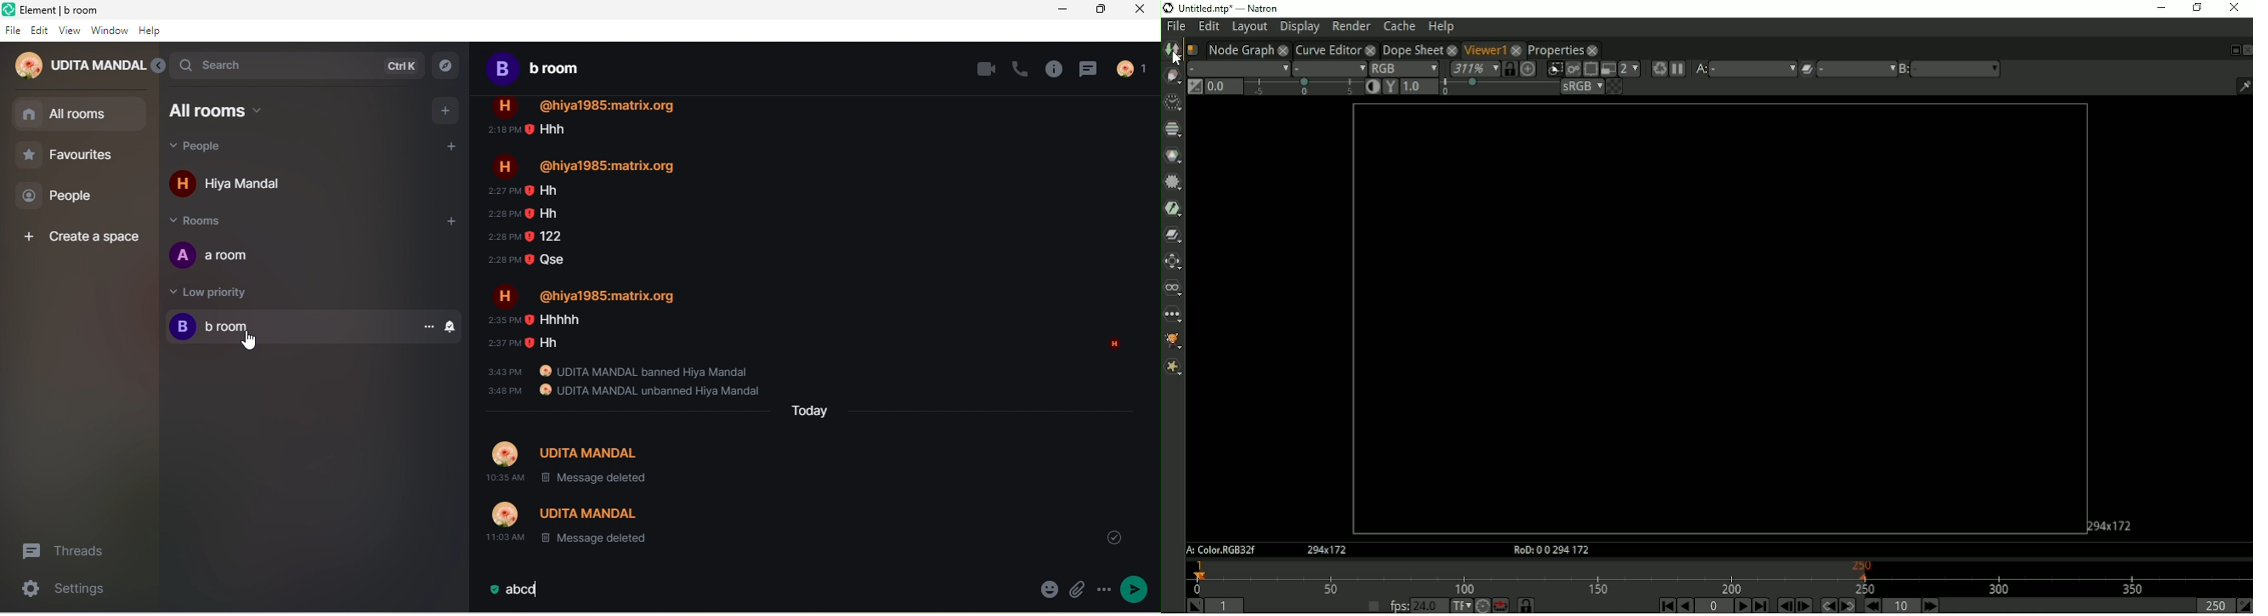  Describe the element at coordinates (233, 293) in the screenshot. I see `low priority` at that location.